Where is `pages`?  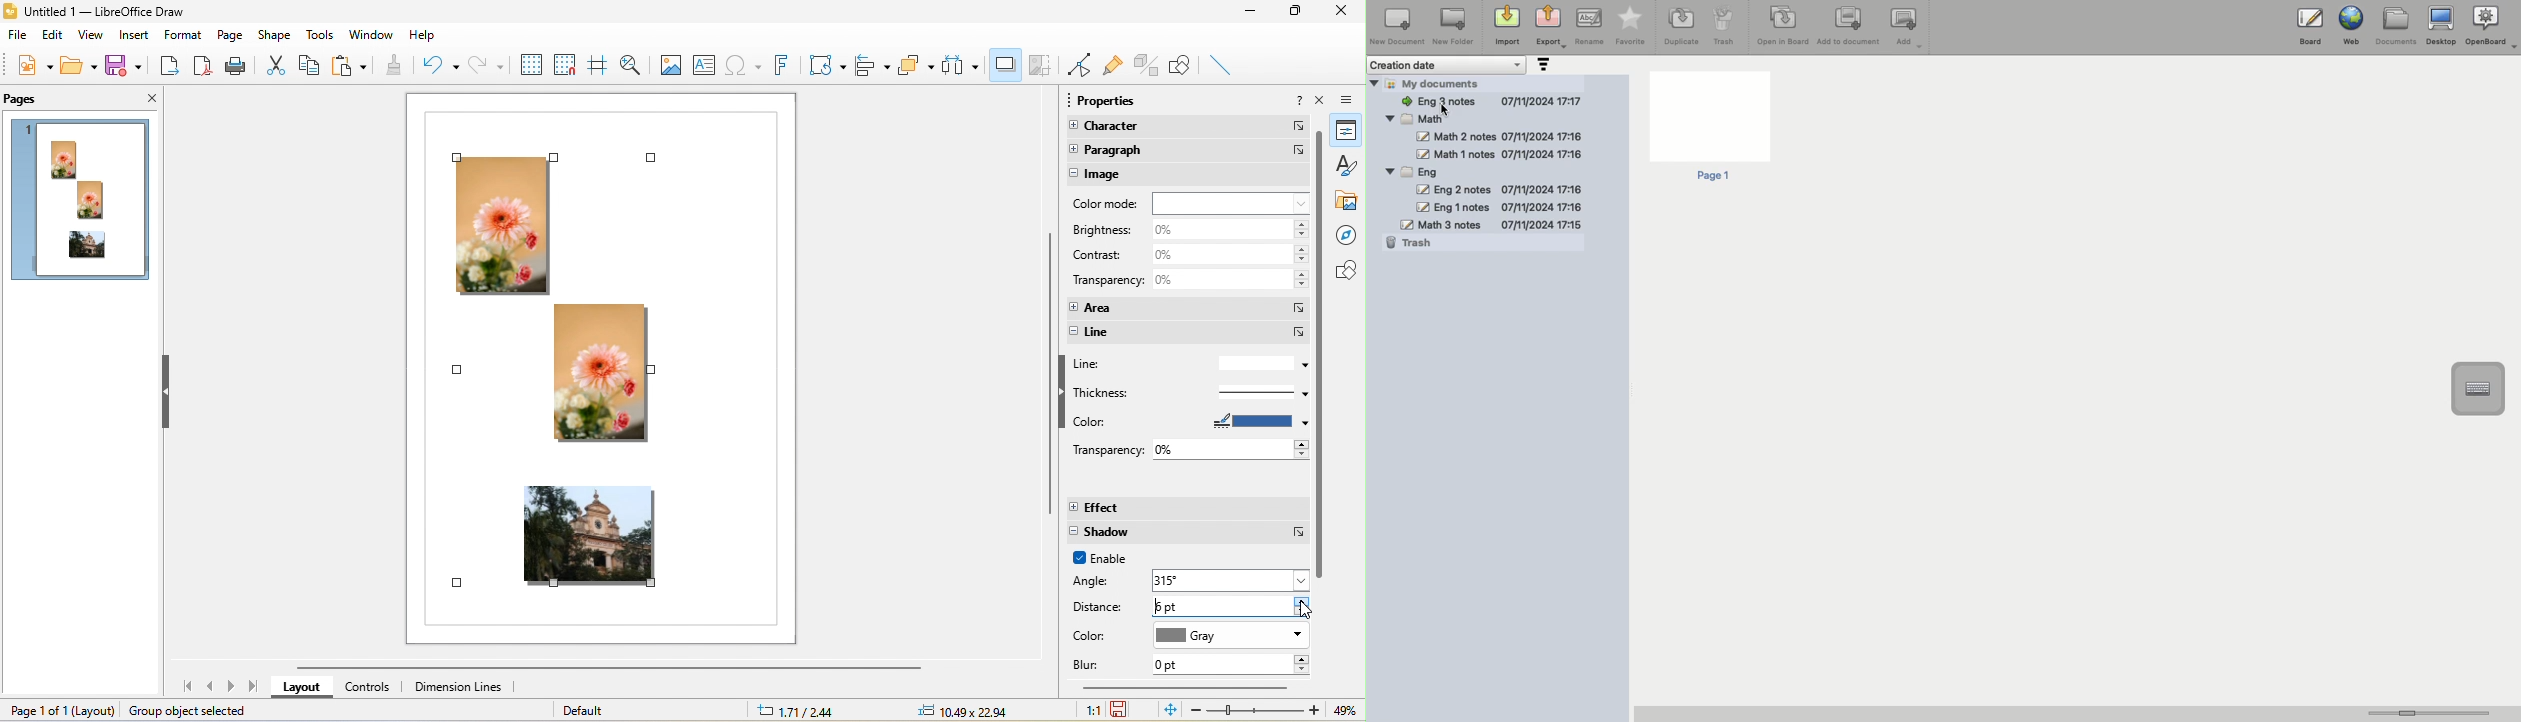
pages is located at coordinates (26, 99).